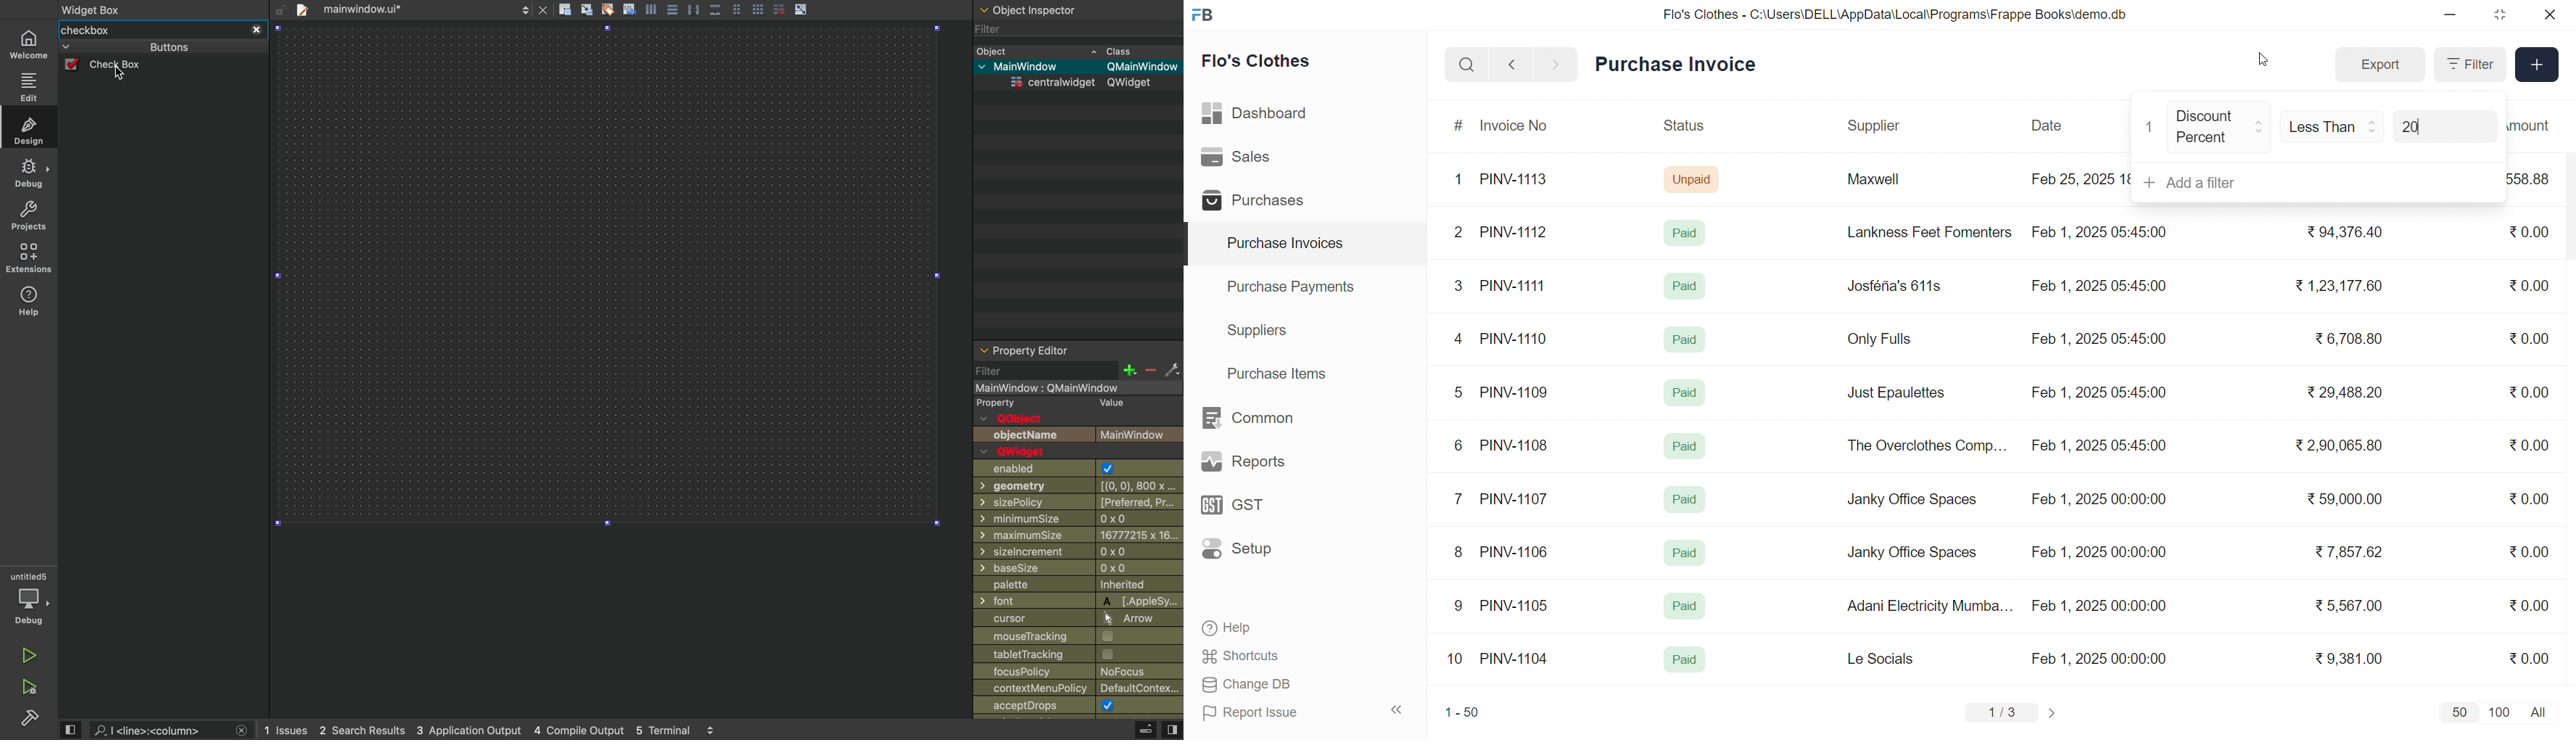  I want to click on ₹0.00, so click(2531, 284).